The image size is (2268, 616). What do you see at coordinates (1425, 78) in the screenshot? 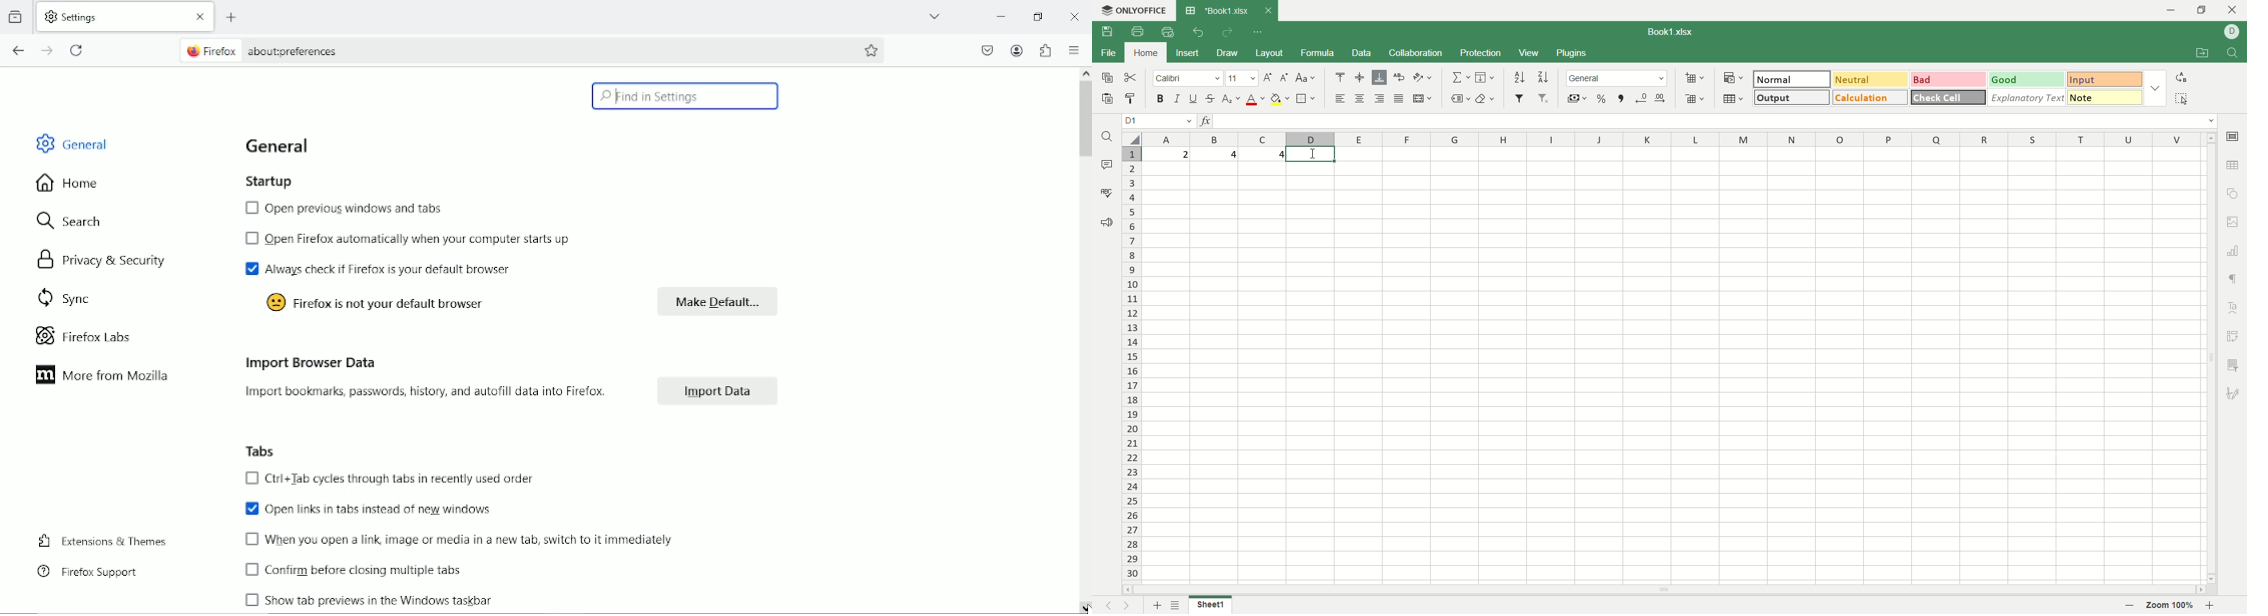
I see `orientation` at bounding box center [1425, 78].